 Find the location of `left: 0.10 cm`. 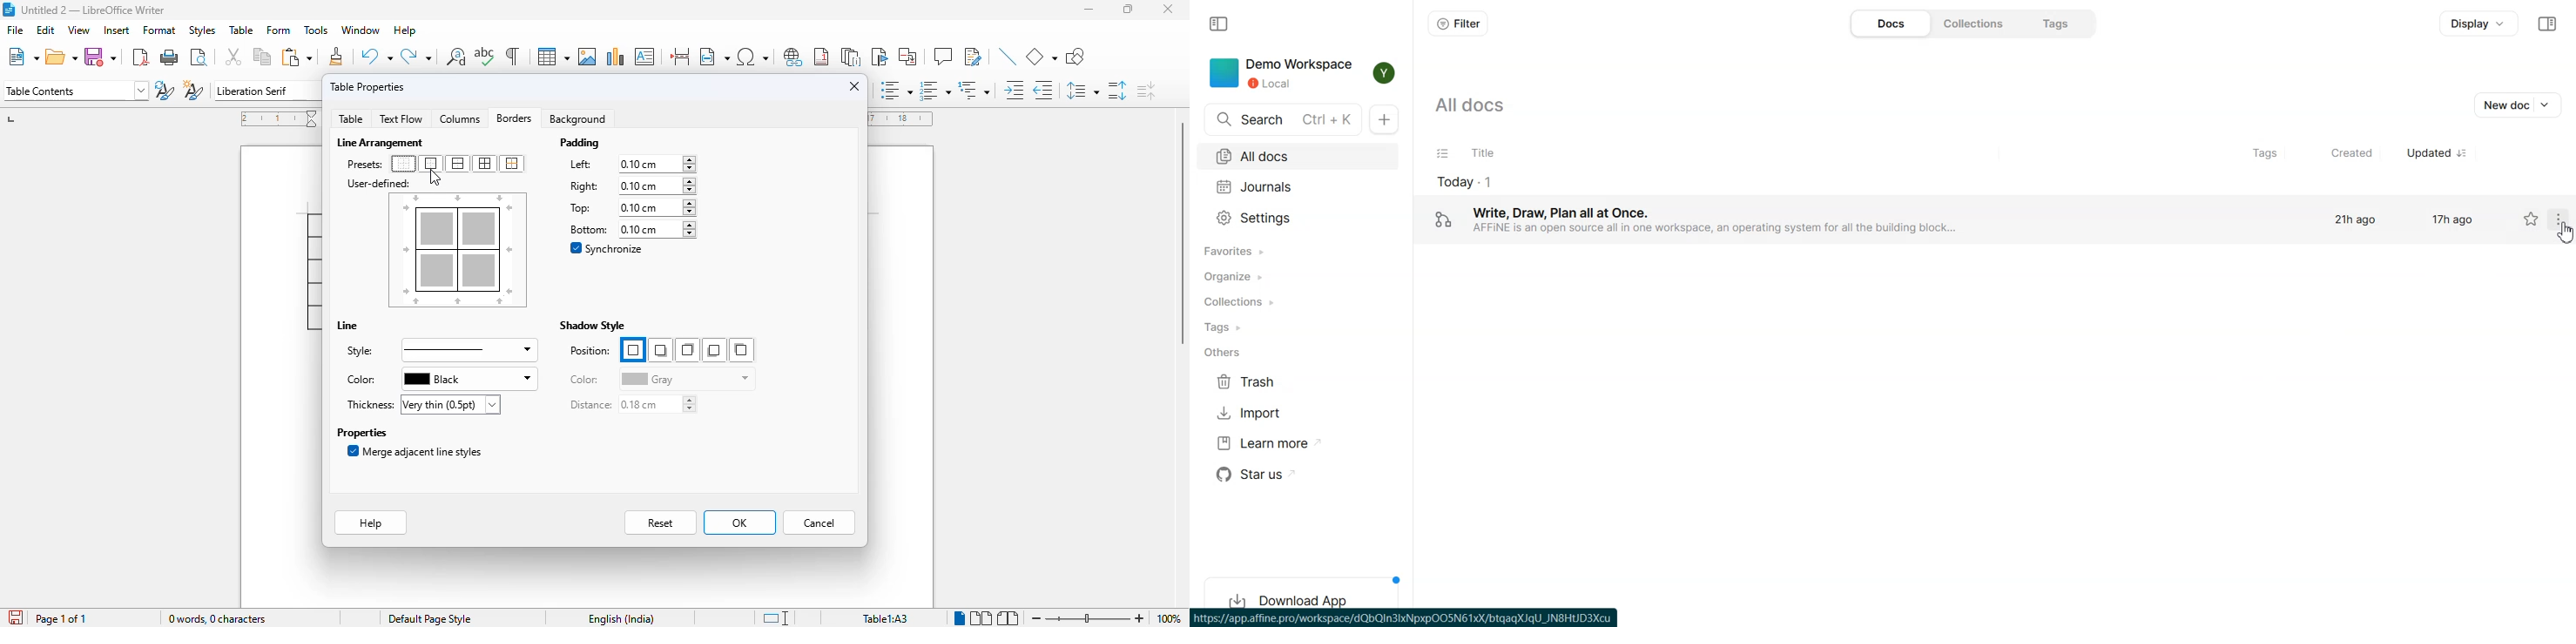

left: 0.10 cm is located at coordinates (631, 165).